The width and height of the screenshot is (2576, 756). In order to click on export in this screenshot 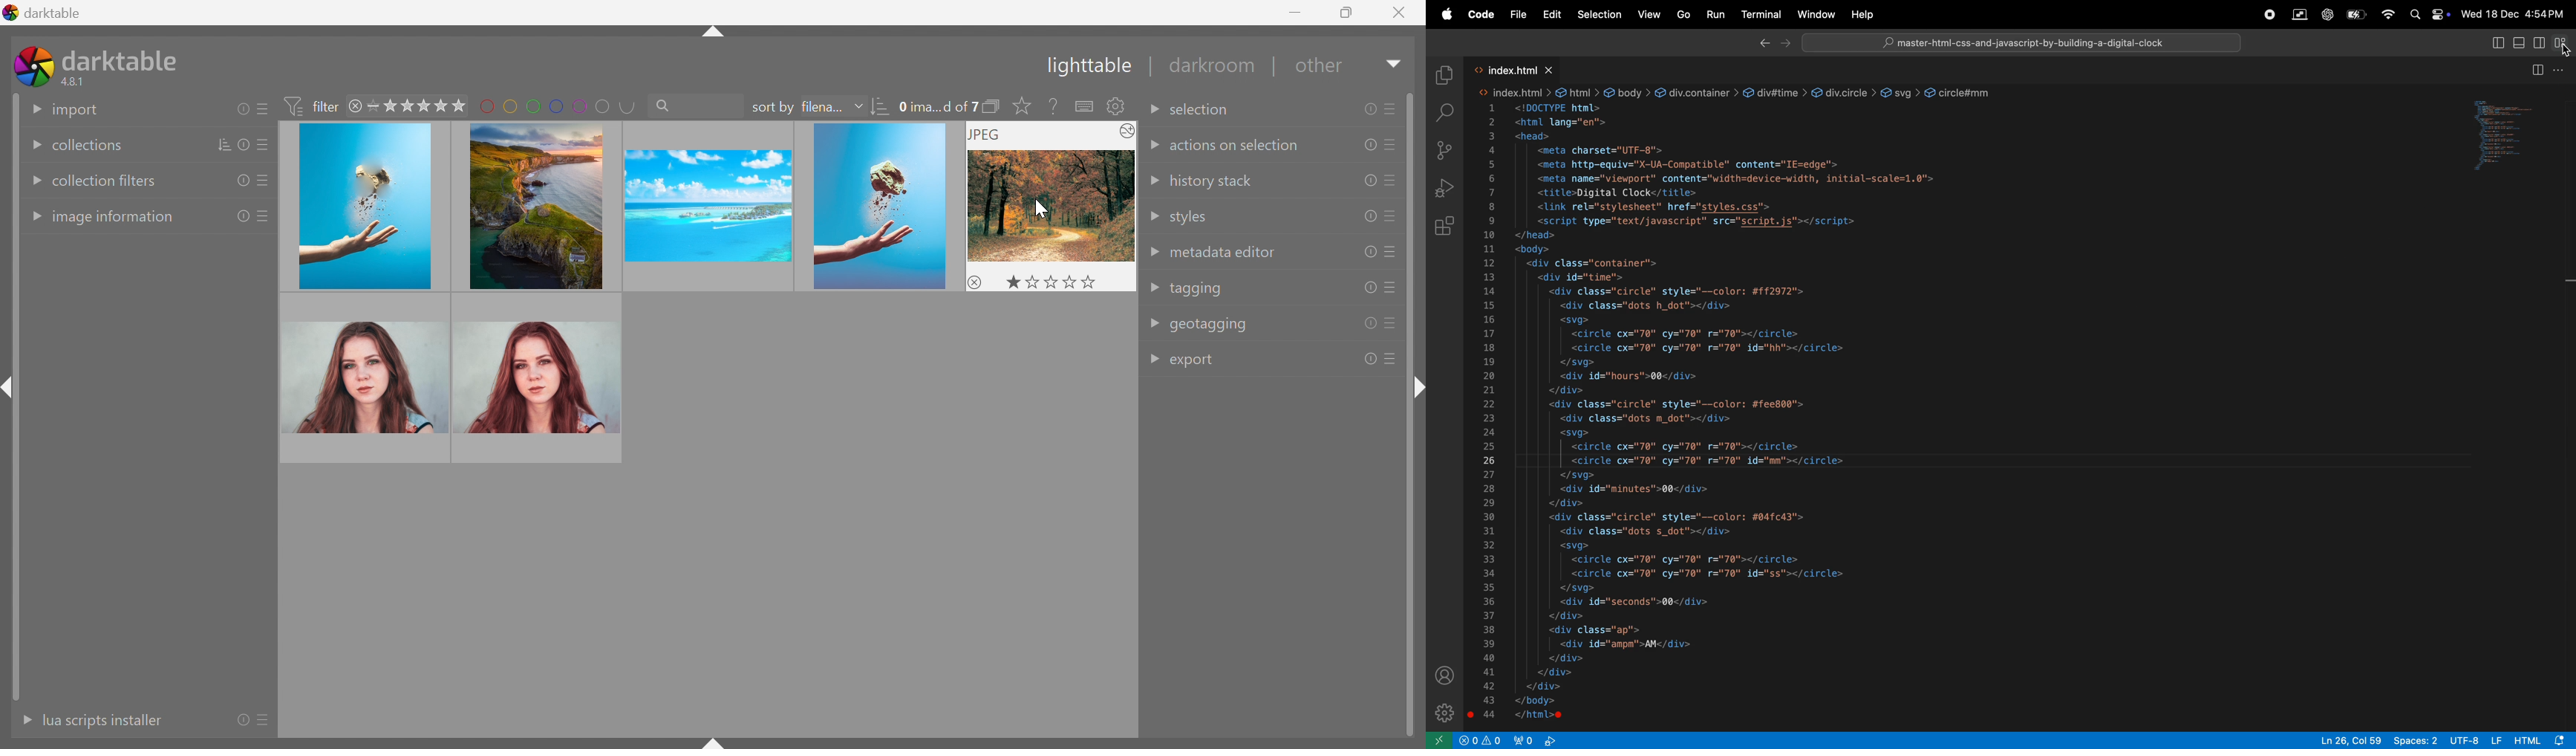, I will do `click(1196, 360)`.